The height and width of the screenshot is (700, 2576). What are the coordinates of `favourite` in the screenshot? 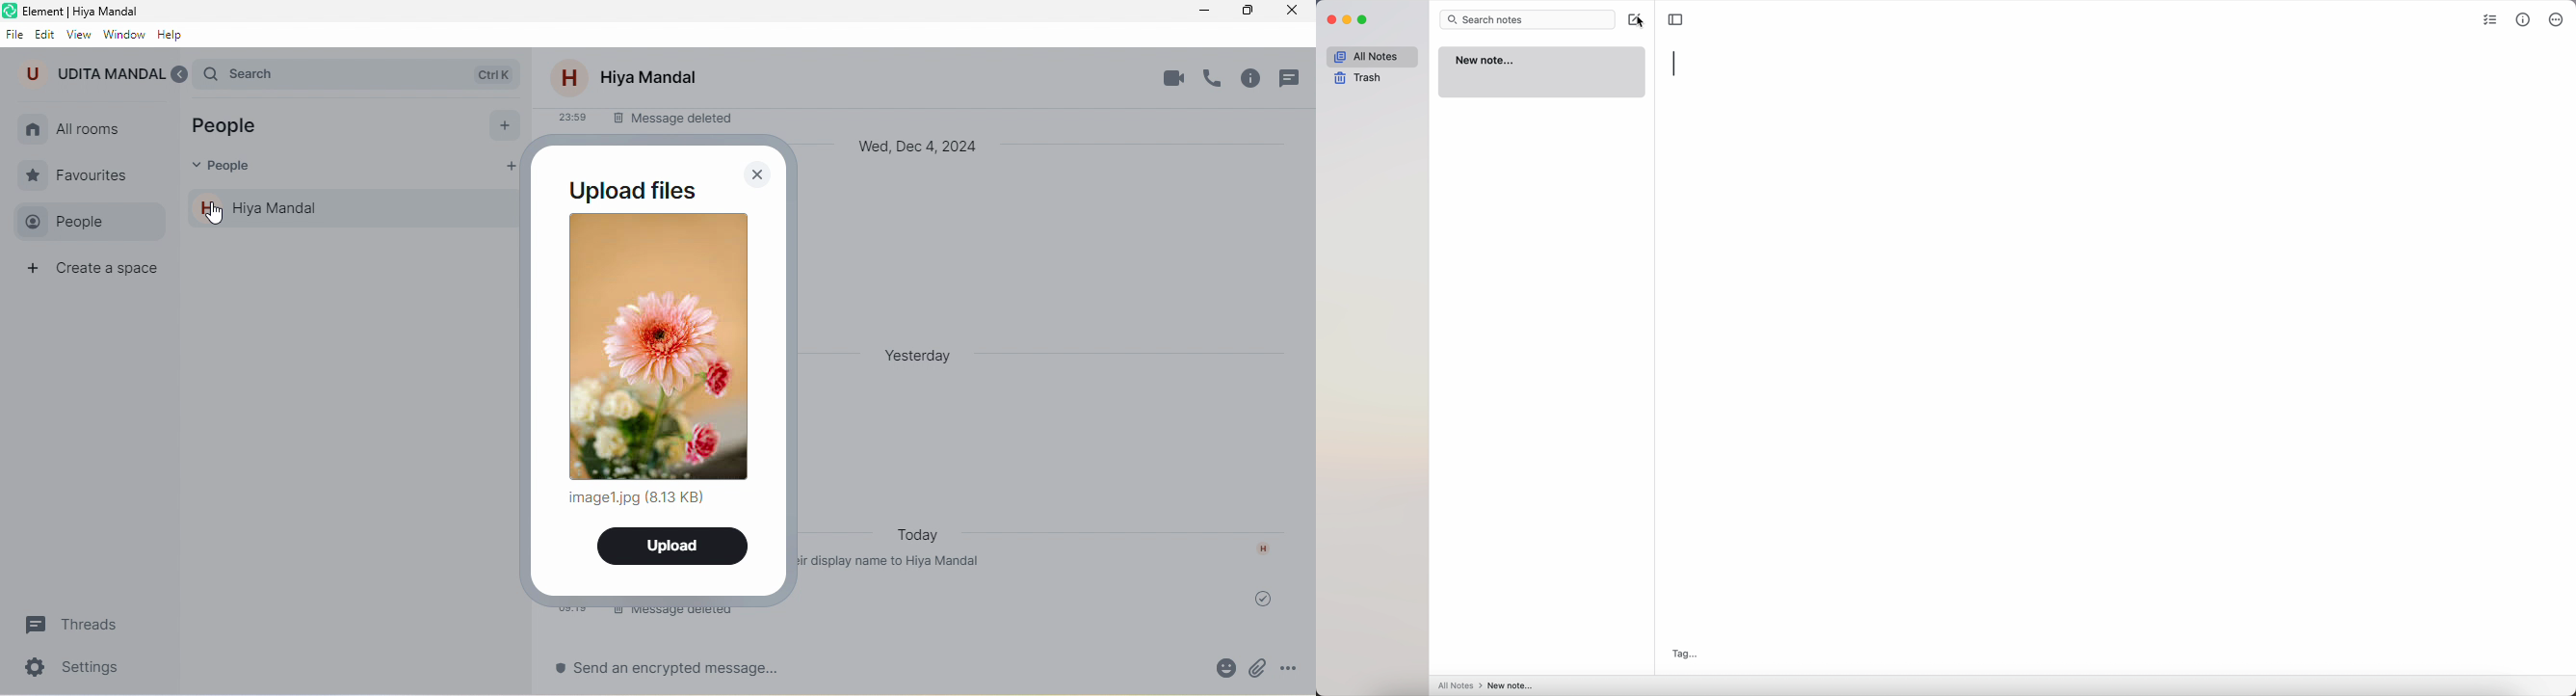 It's located at (83, 173).